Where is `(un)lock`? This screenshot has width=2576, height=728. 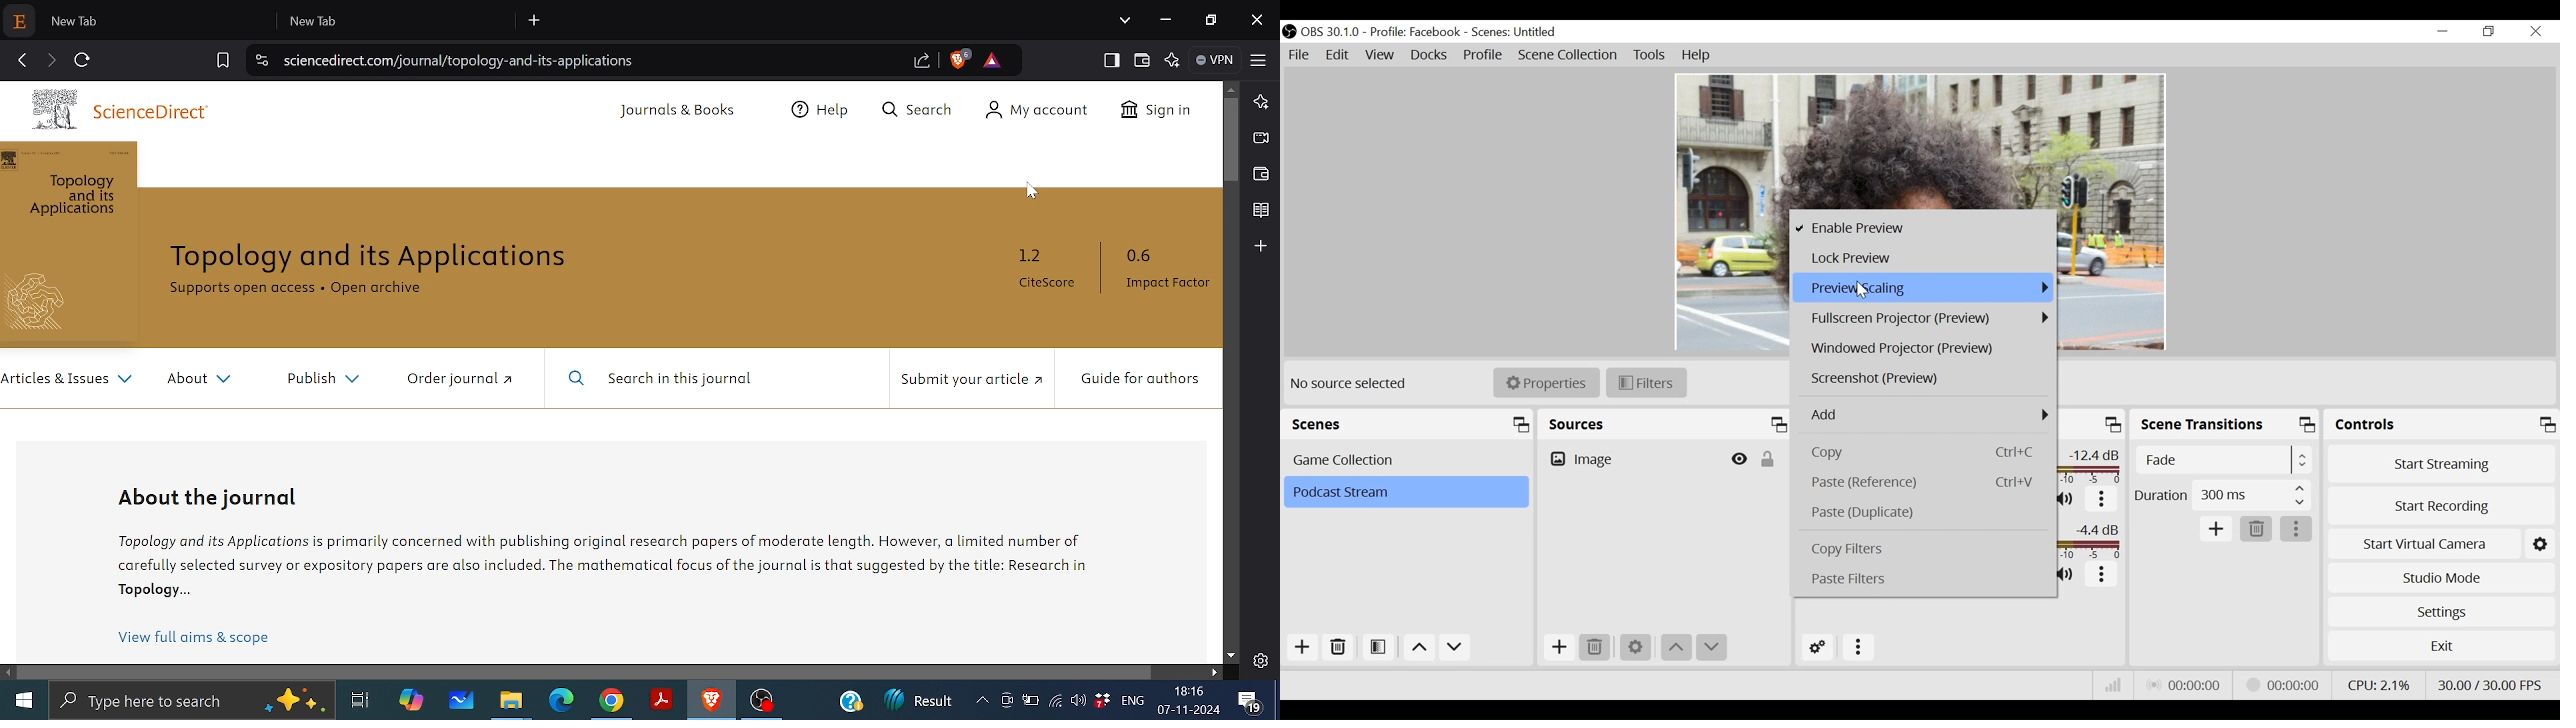
(un)lock is located at coordinates (1766, 459).